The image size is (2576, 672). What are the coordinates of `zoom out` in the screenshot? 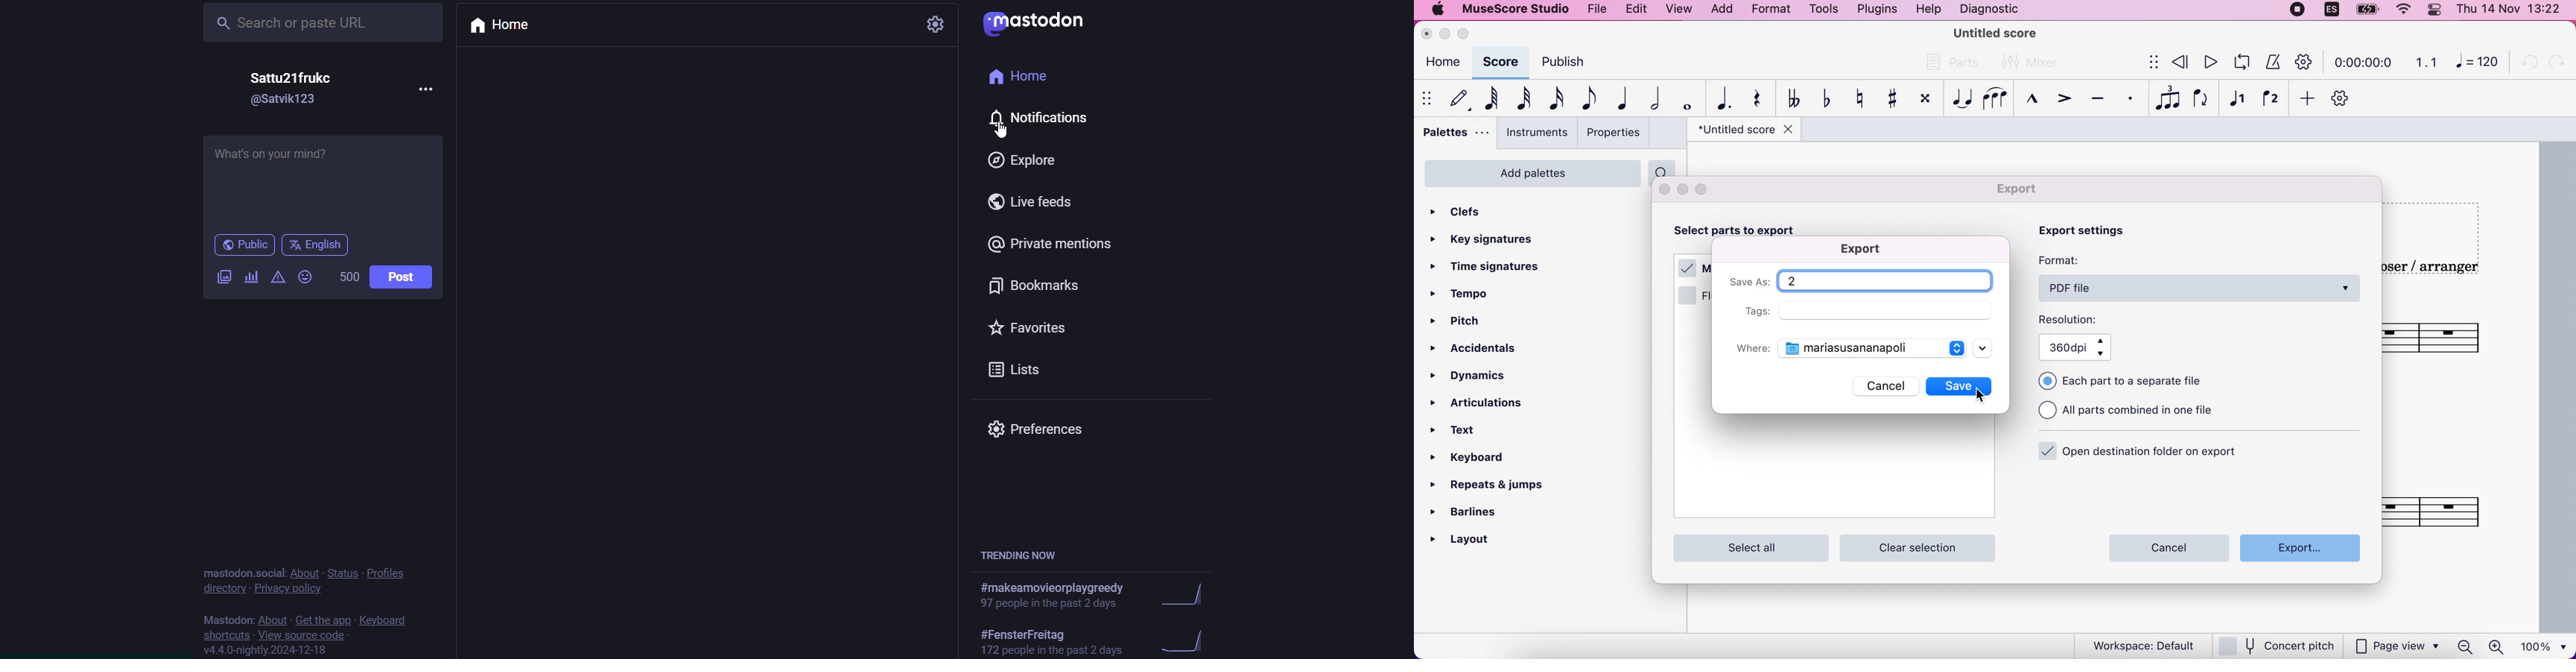 It's located at (2463, 646).